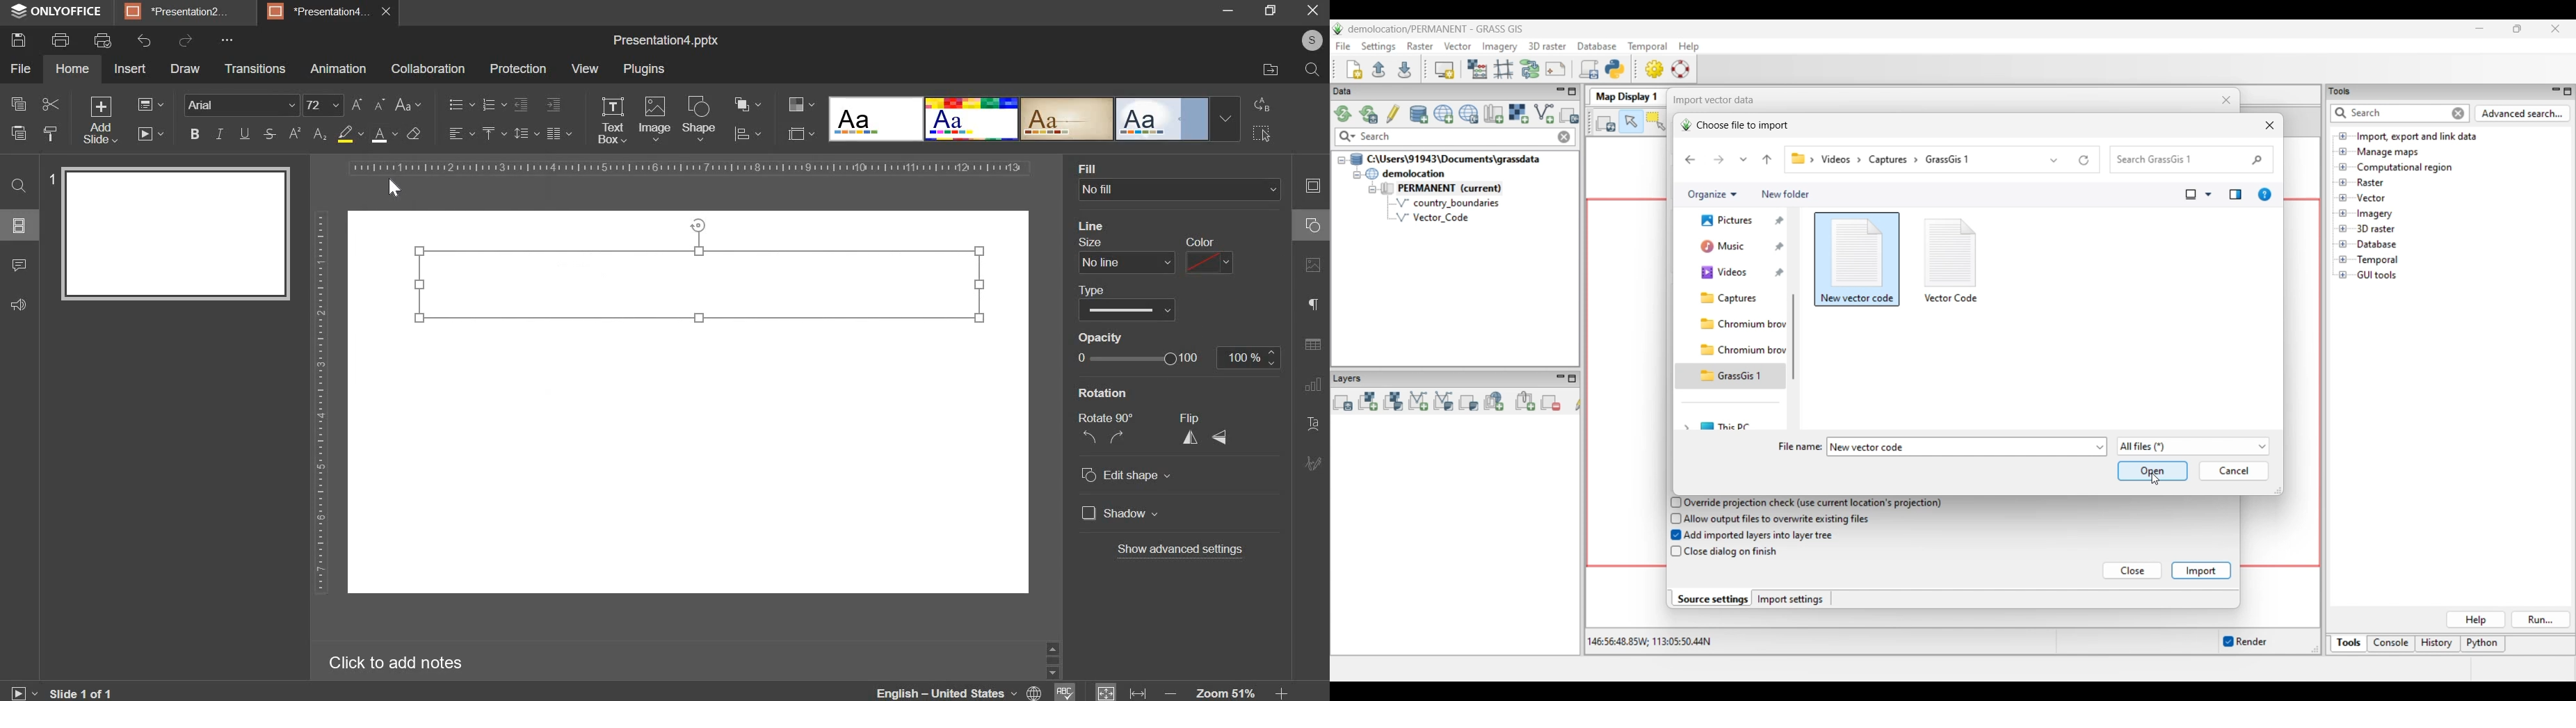 Image resolution: width=2576 pixels, height=728 pixels. What do you see at coordinates (460, 104) in the screenshot?
I see `bullets` at bounding box center [460, 104].